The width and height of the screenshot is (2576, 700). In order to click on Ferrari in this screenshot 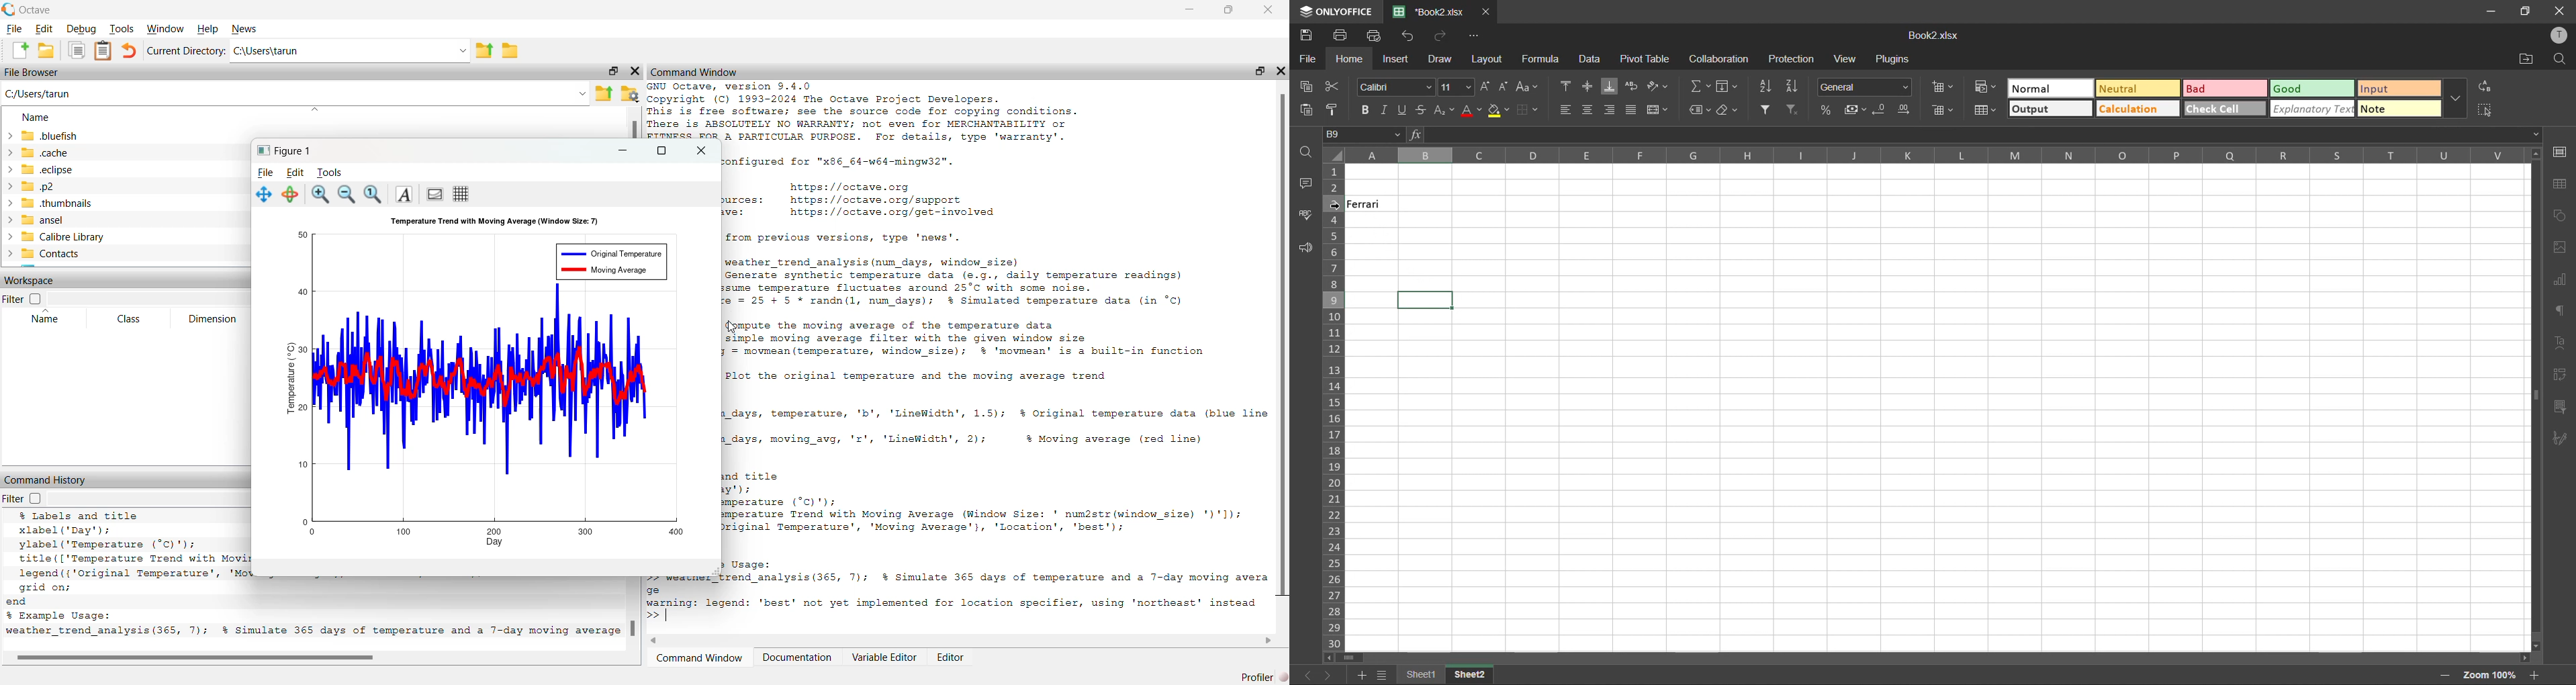, I will do `click(1373, 204)`.